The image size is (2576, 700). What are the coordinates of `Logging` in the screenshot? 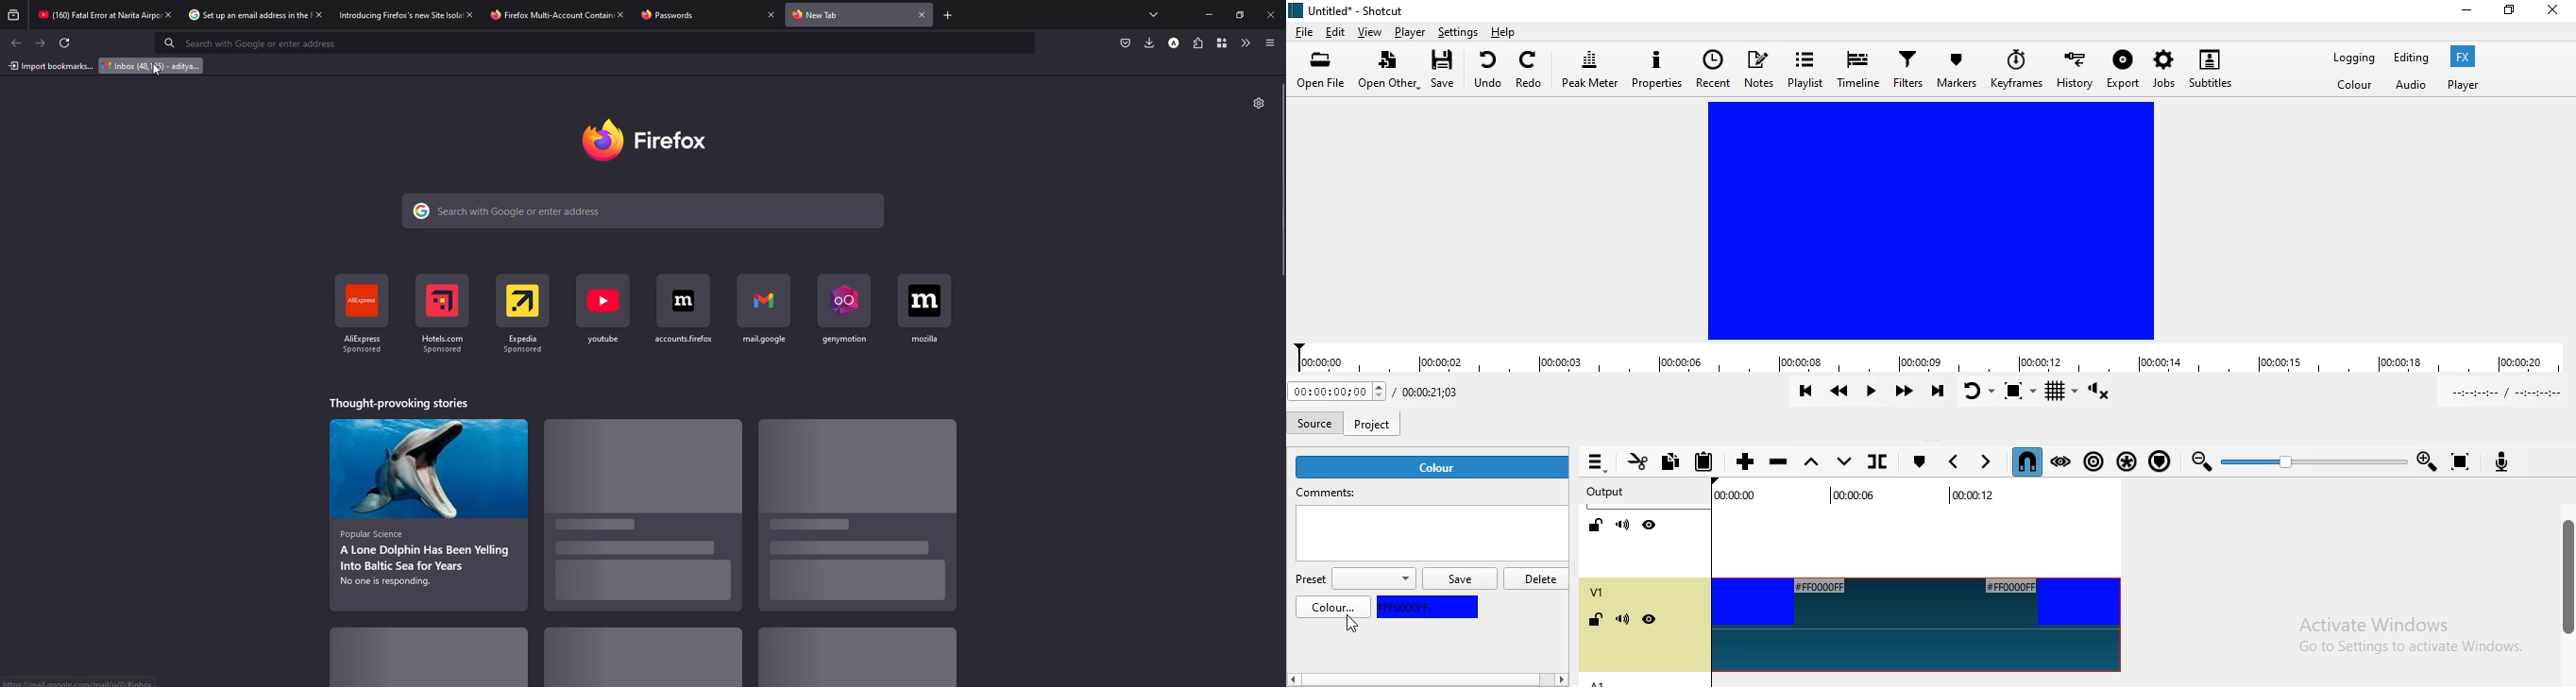 It's located at (2348, 58).